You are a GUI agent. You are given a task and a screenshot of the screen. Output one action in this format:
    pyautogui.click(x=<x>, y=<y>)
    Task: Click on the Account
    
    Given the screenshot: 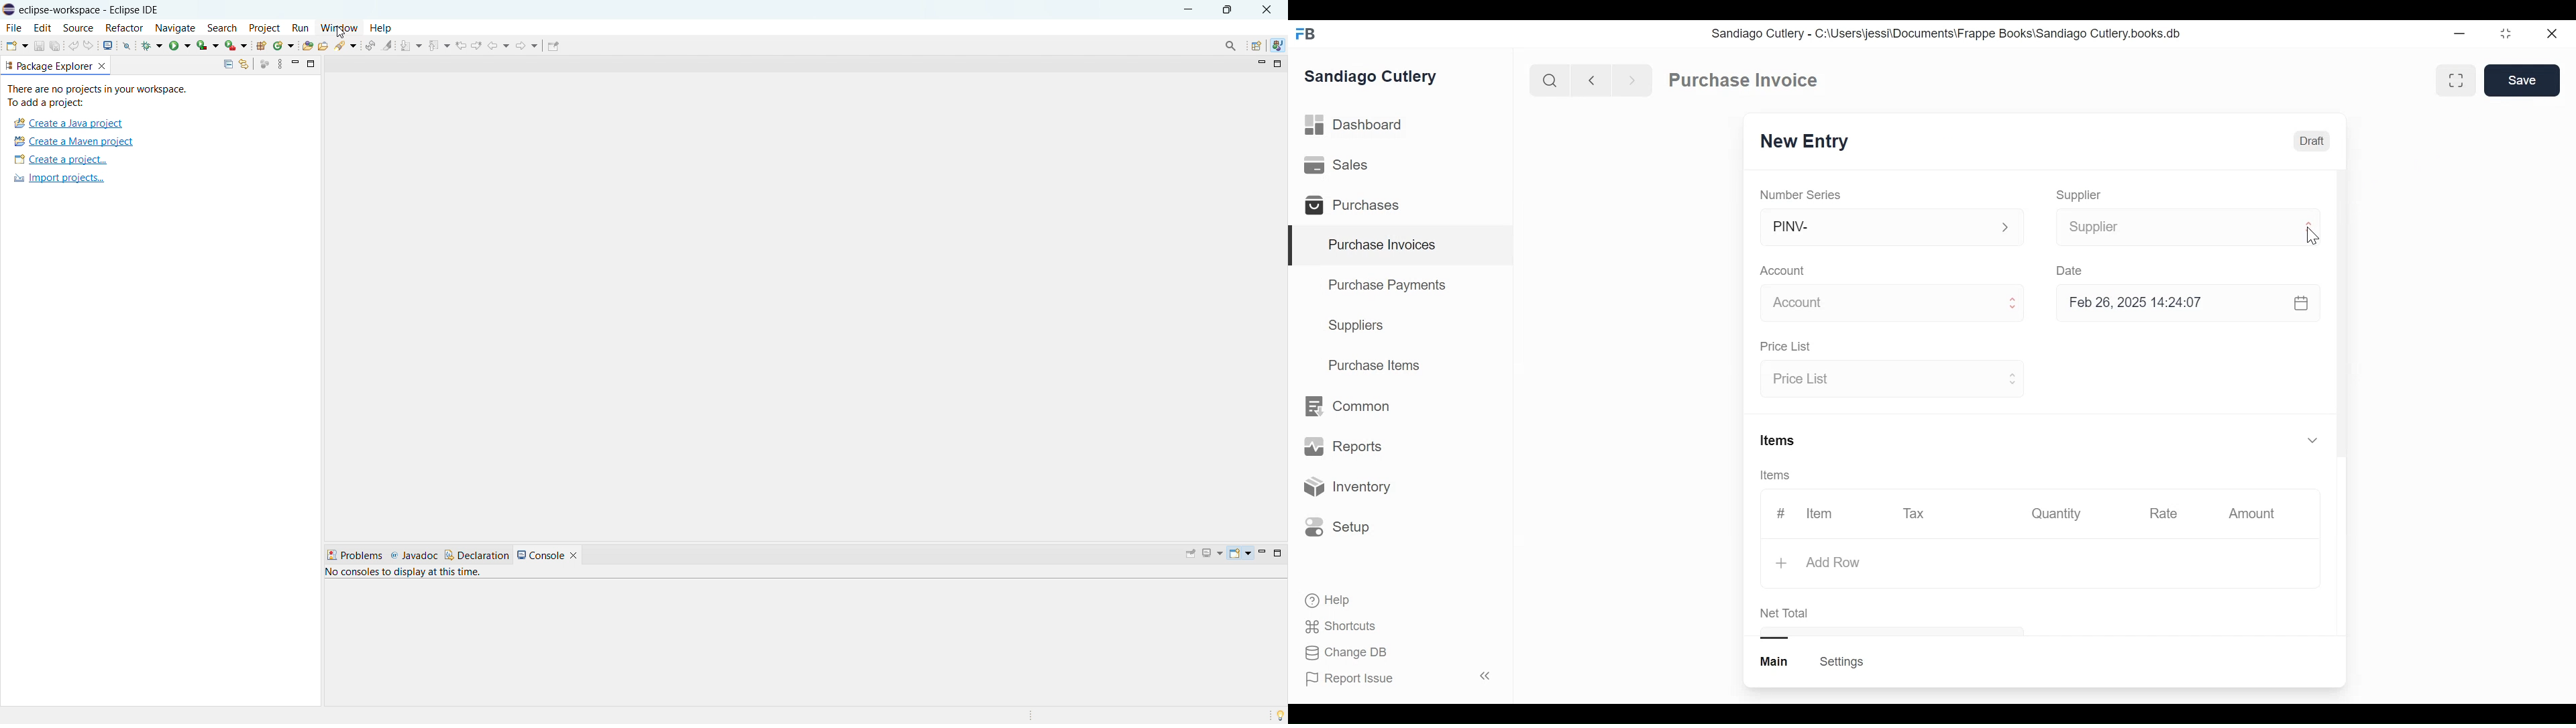 What is the action you would take?
    pyautogui.click(x=1785, y=272)
    